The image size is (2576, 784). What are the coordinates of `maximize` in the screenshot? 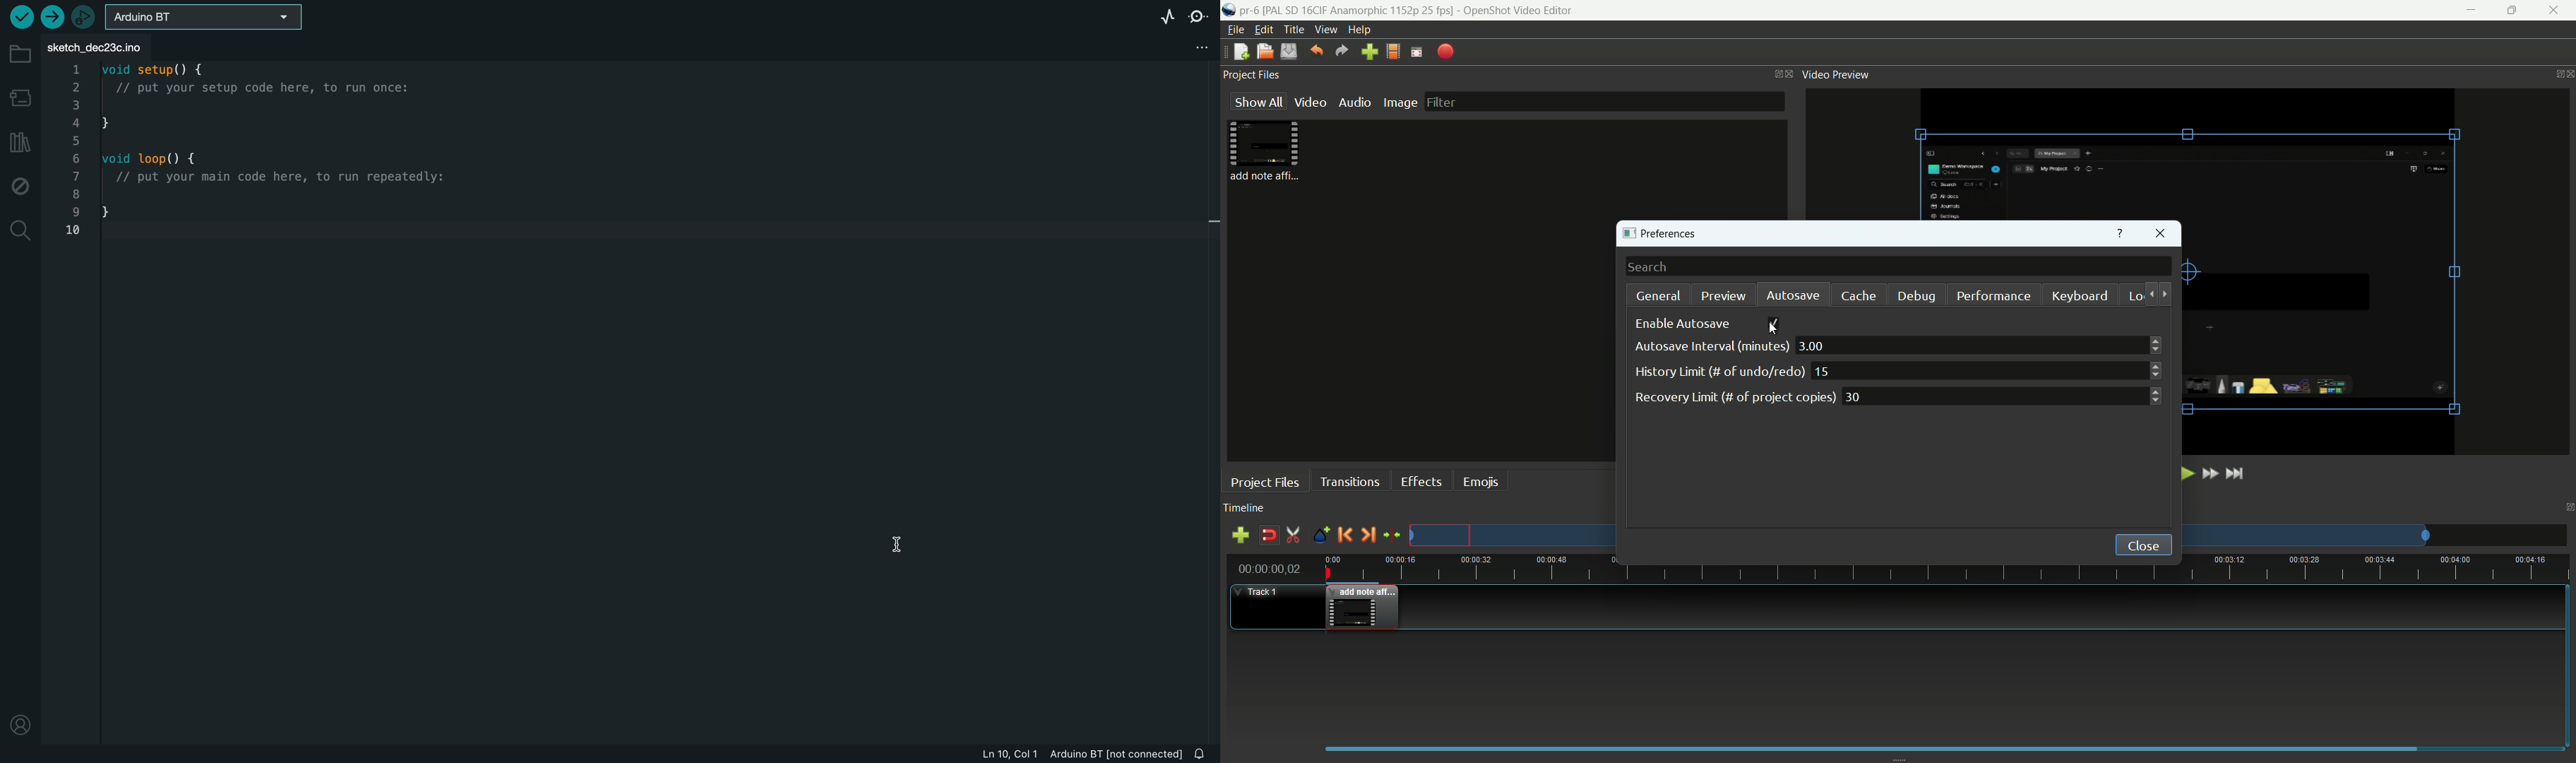 It's located at (2510, 11).